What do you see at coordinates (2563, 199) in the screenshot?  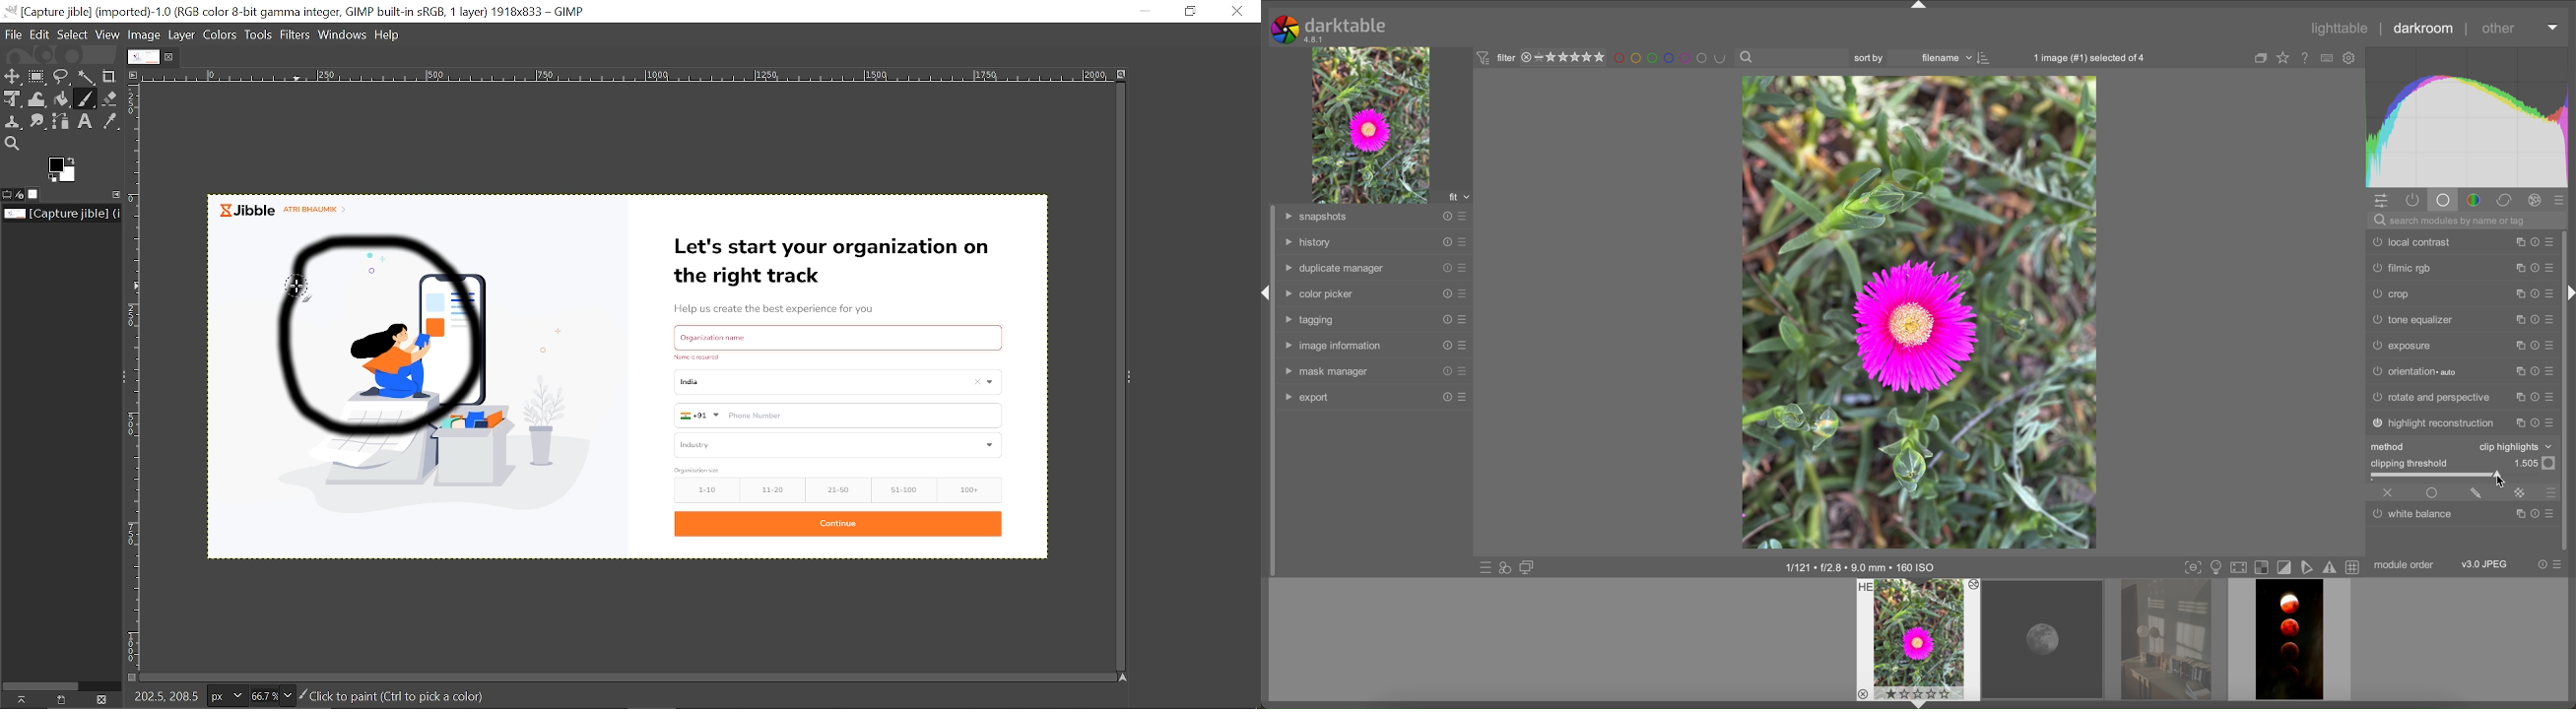 I see `presets` at bounding box center [2563, 199].